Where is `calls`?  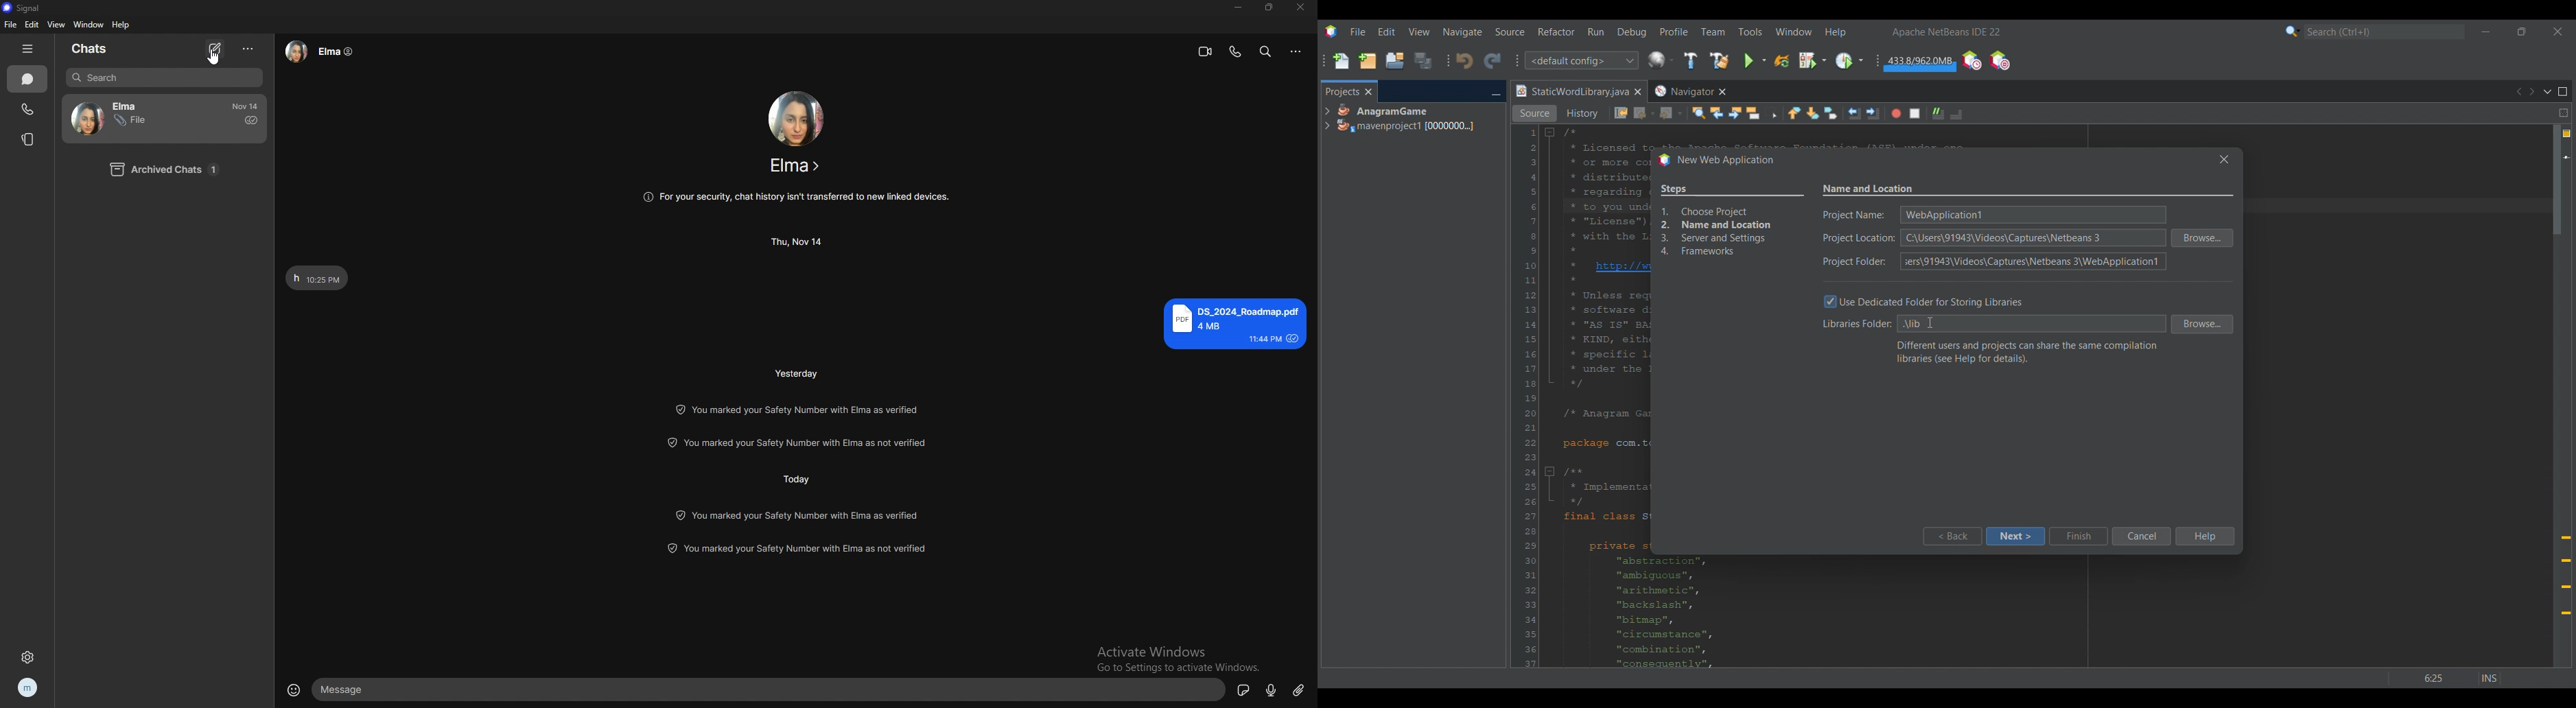 calls is located at coordinates (28, 109).